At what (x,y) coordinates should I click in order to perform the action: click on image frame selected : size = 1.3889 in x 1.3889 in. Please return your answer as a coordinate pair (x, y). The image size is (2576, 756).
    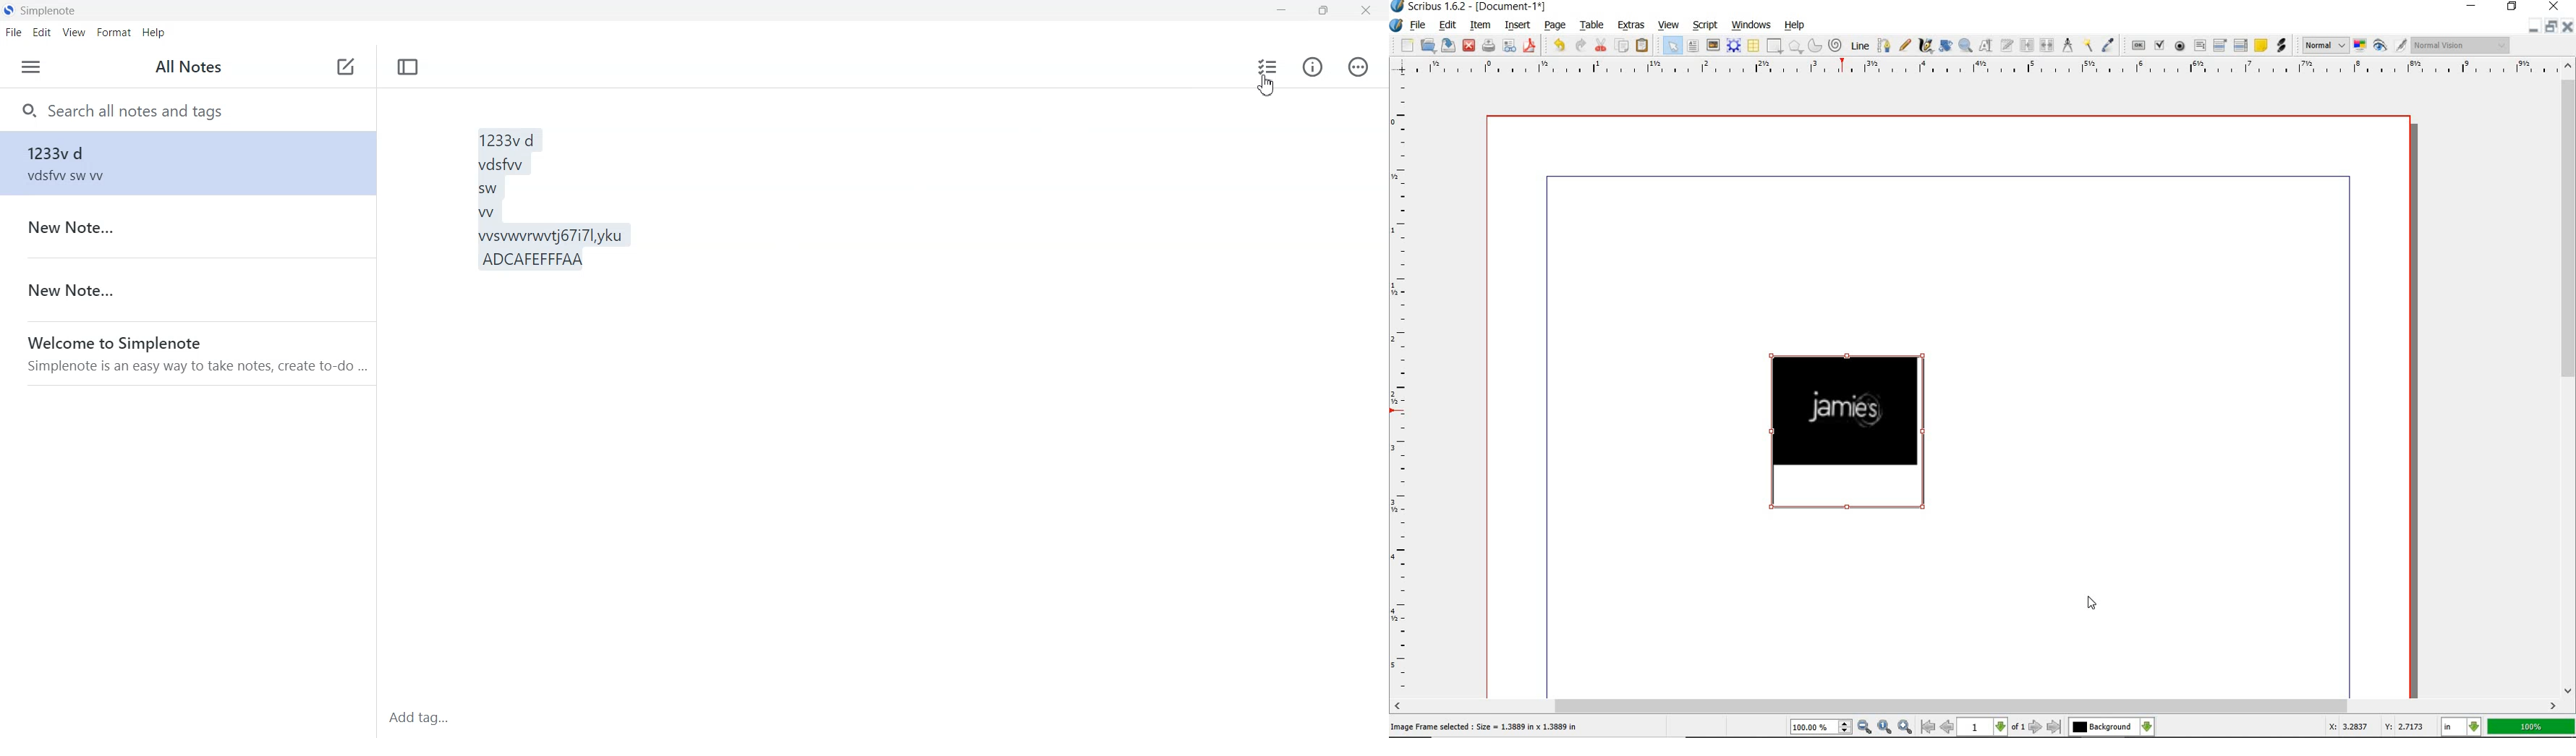
    Looking at the image, I should click on (1487, 727).